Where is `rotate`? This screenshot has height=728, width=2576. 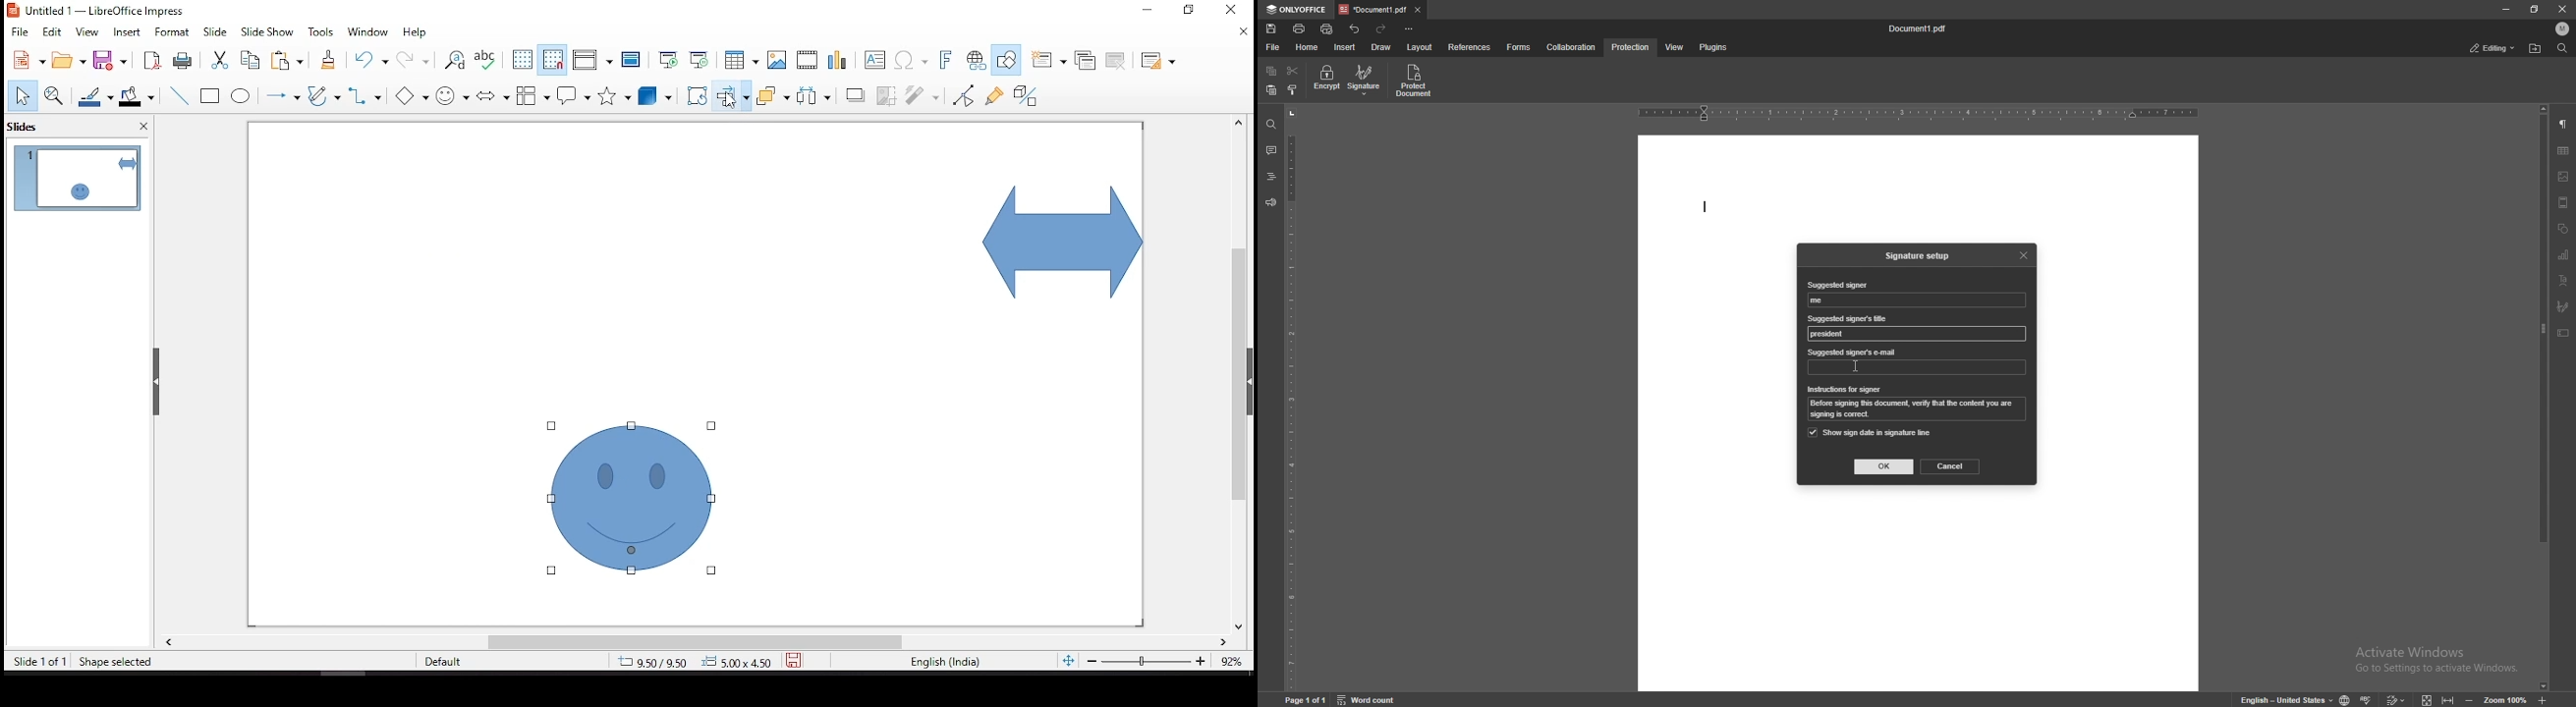
rotate is located at coordinates (699, 95).